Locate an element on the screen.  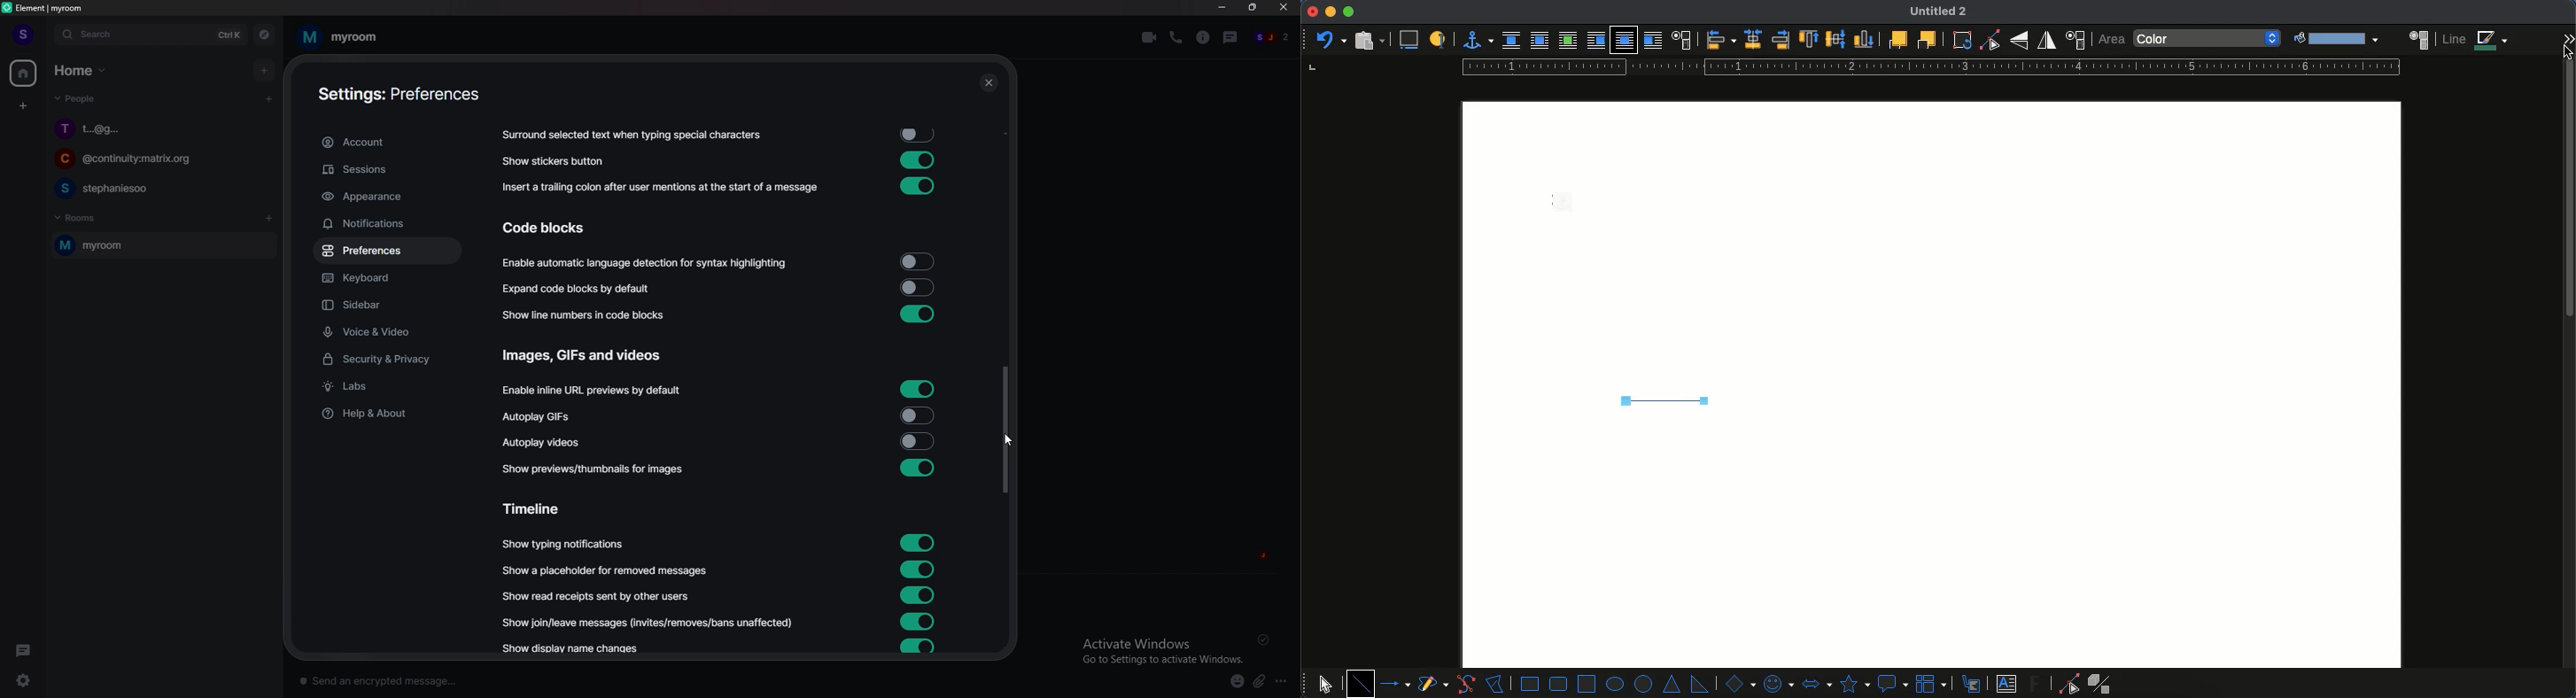
code blocks is located at coordinates (556, 228).